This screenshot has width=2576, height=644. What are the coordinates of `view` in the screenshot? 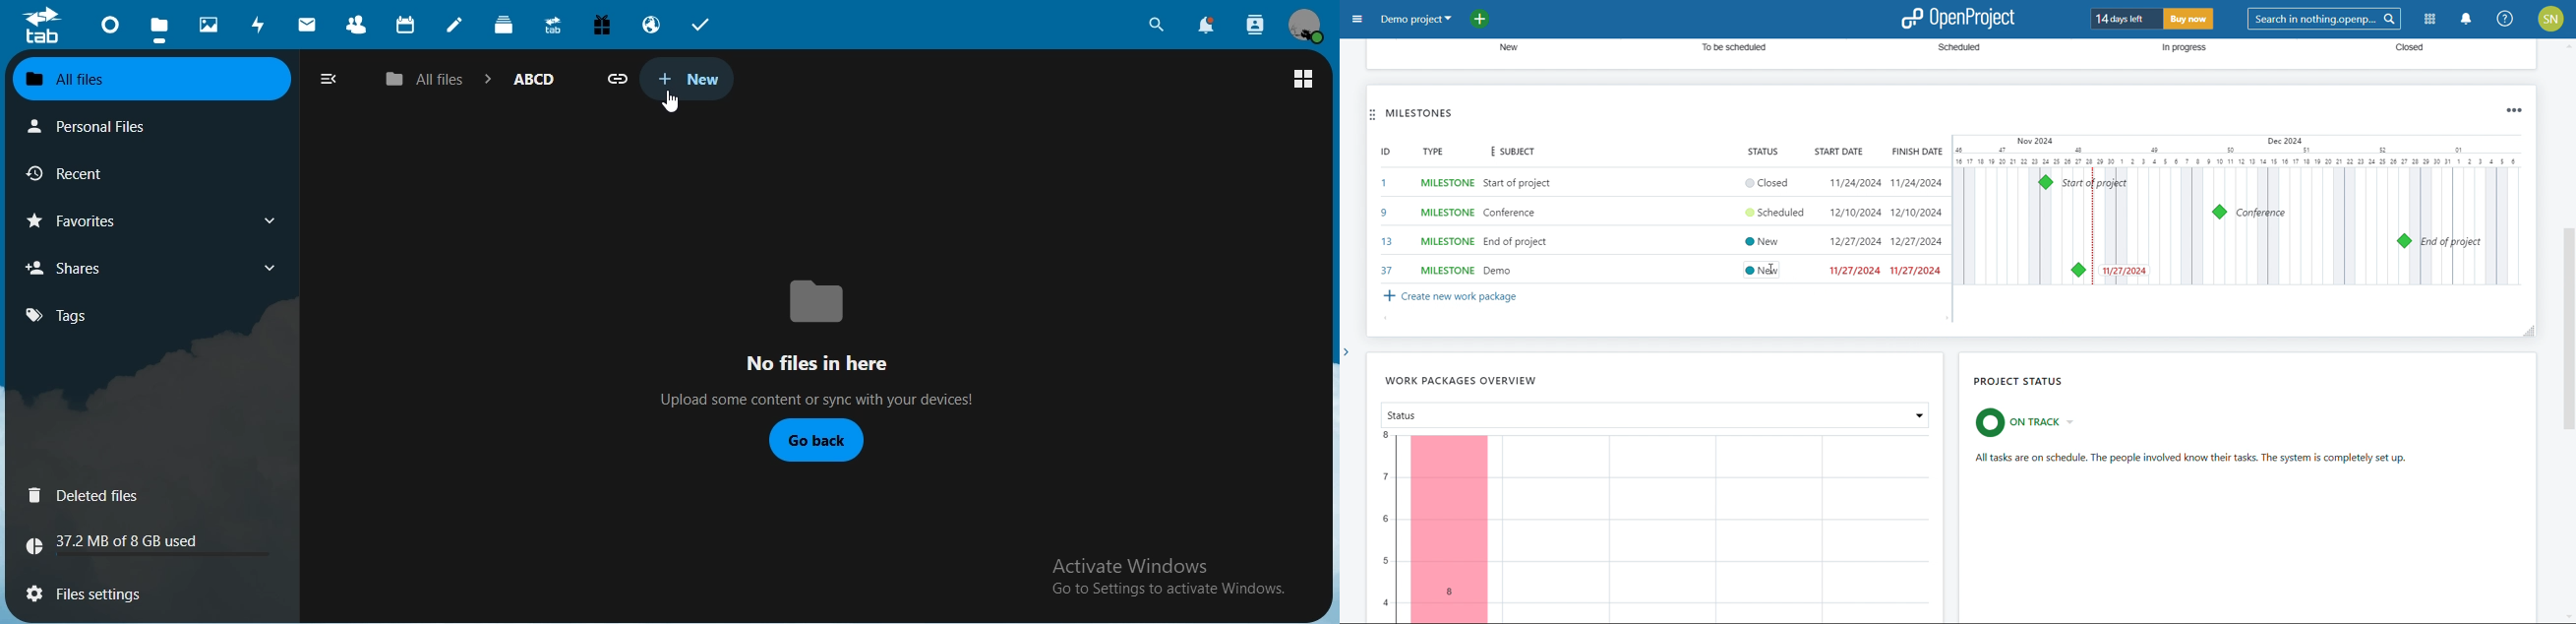 It's located at (1302, 78).